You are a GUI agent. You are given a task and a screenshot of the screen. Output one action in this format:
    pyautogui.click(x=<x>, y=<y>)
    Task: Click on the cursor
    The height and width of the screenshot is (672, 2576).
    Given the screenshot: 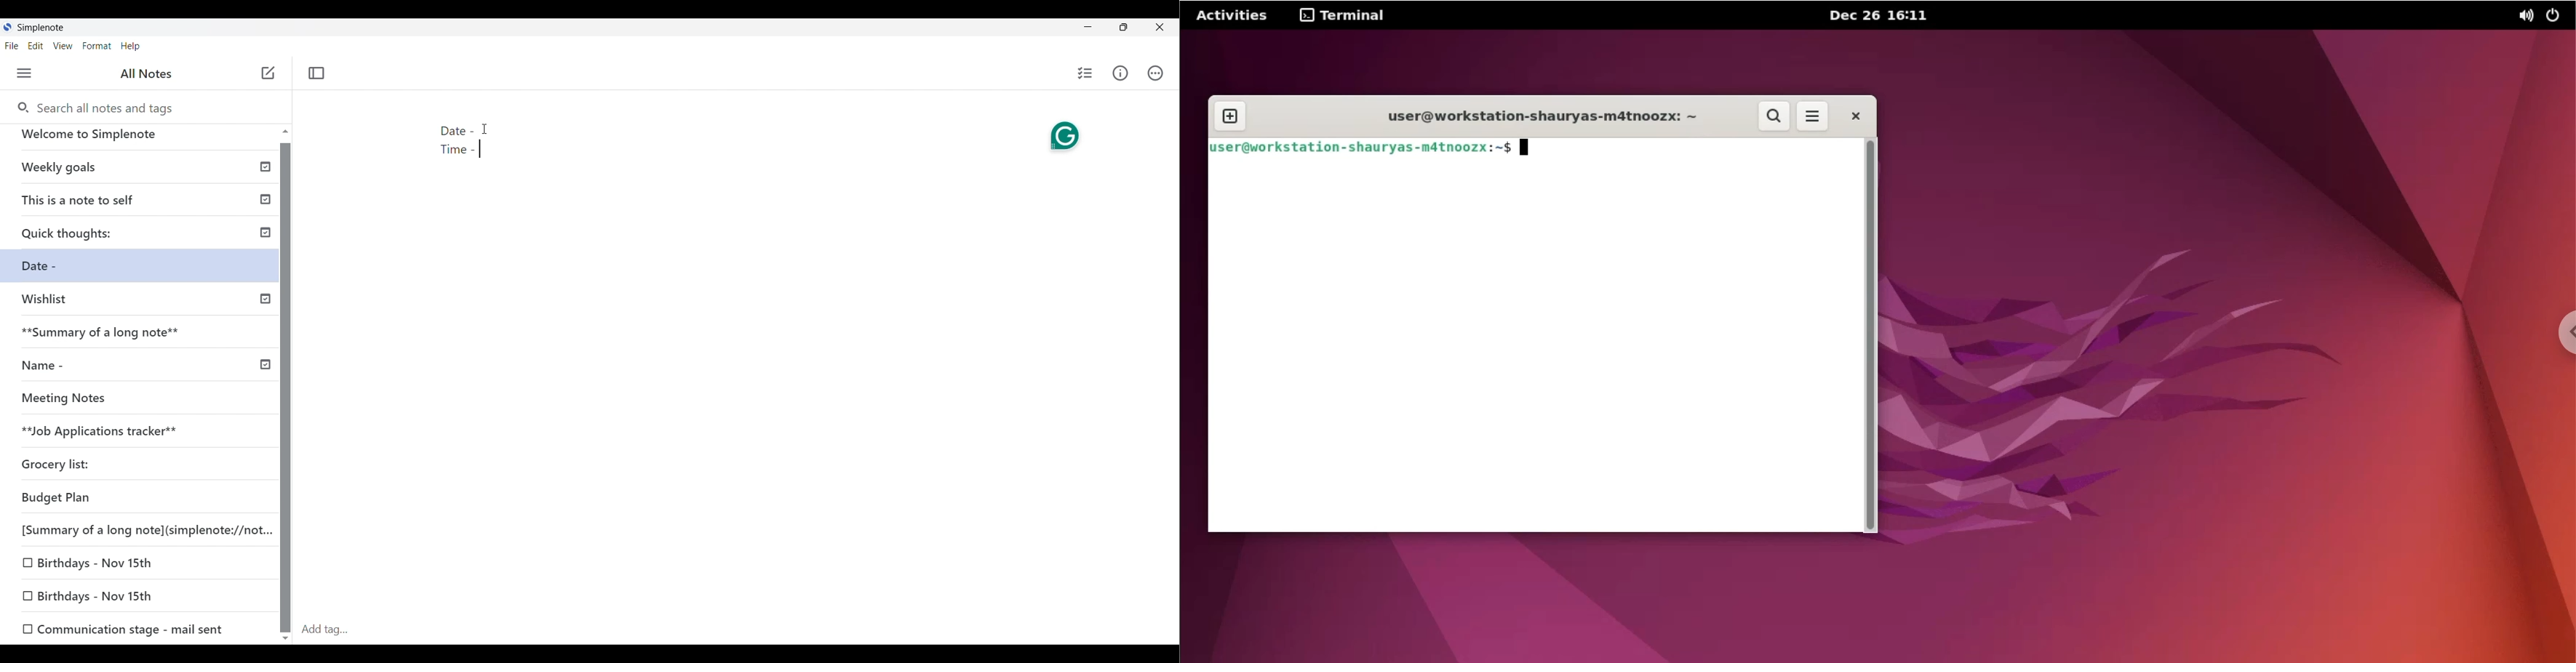 What is the action you would take?
    pyautogui.click(x=486, y=130)
    